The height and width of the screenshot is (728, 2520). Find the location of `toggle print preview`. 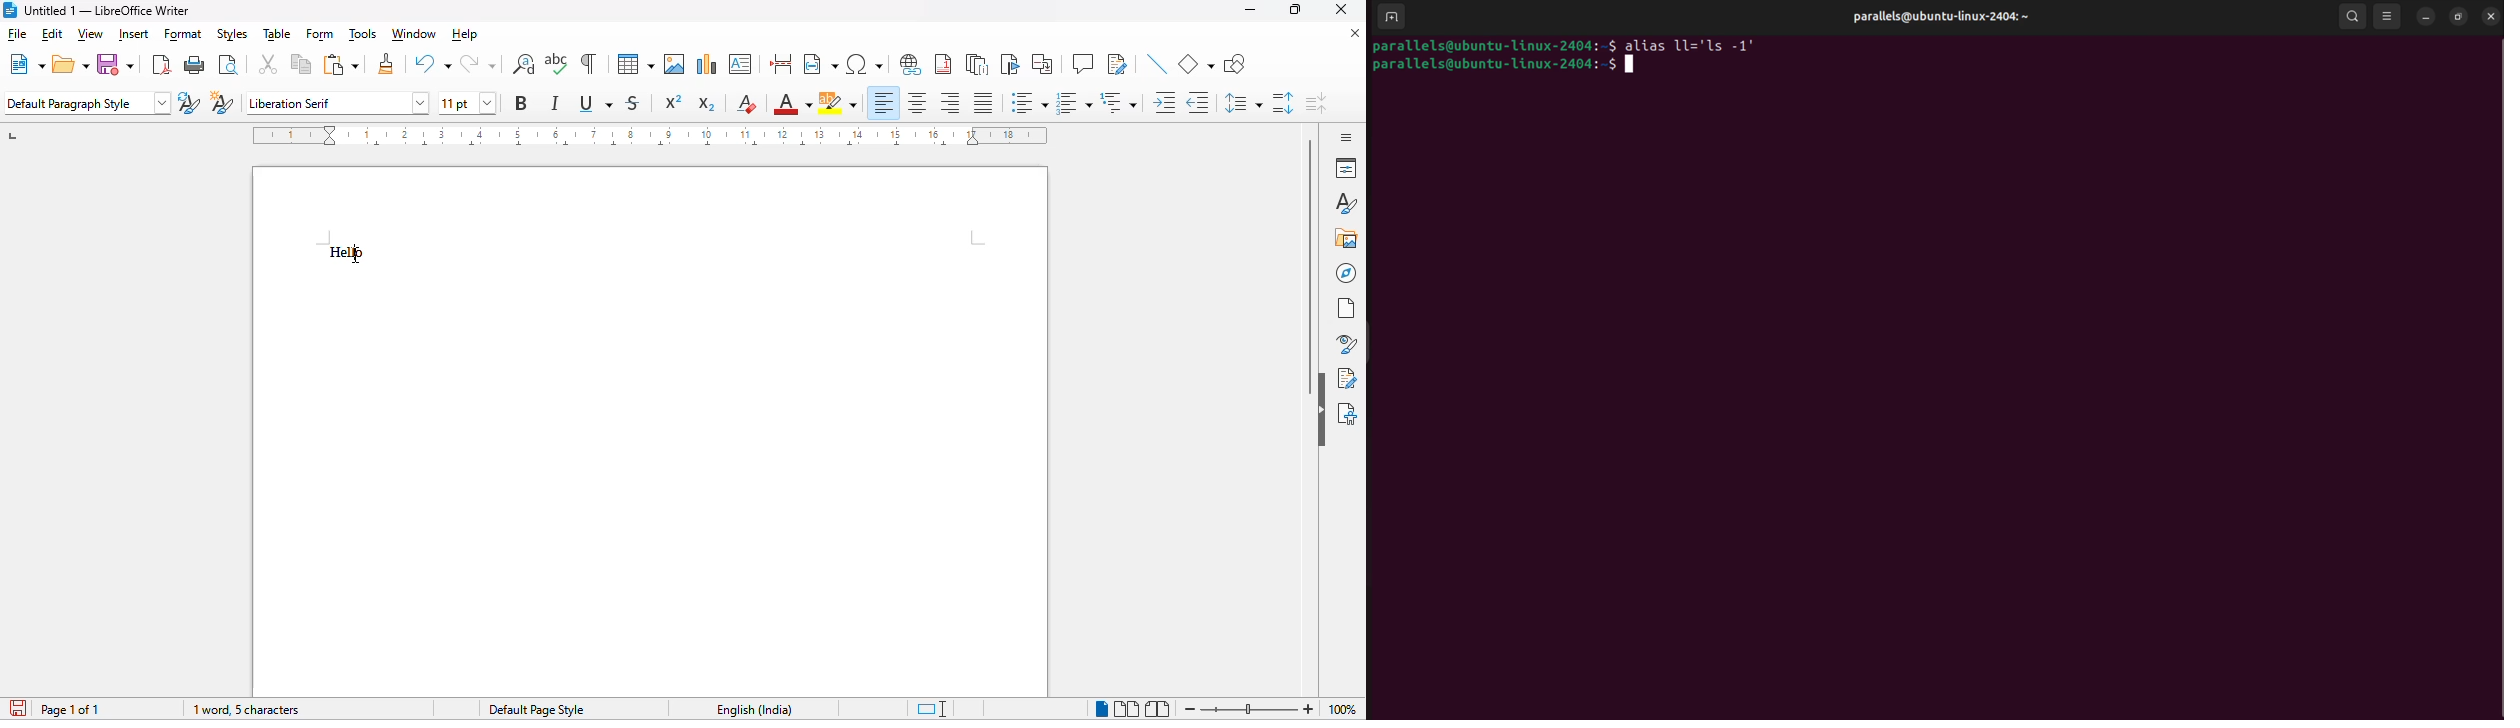

toggle print preview is located at coordinates (230, 64).